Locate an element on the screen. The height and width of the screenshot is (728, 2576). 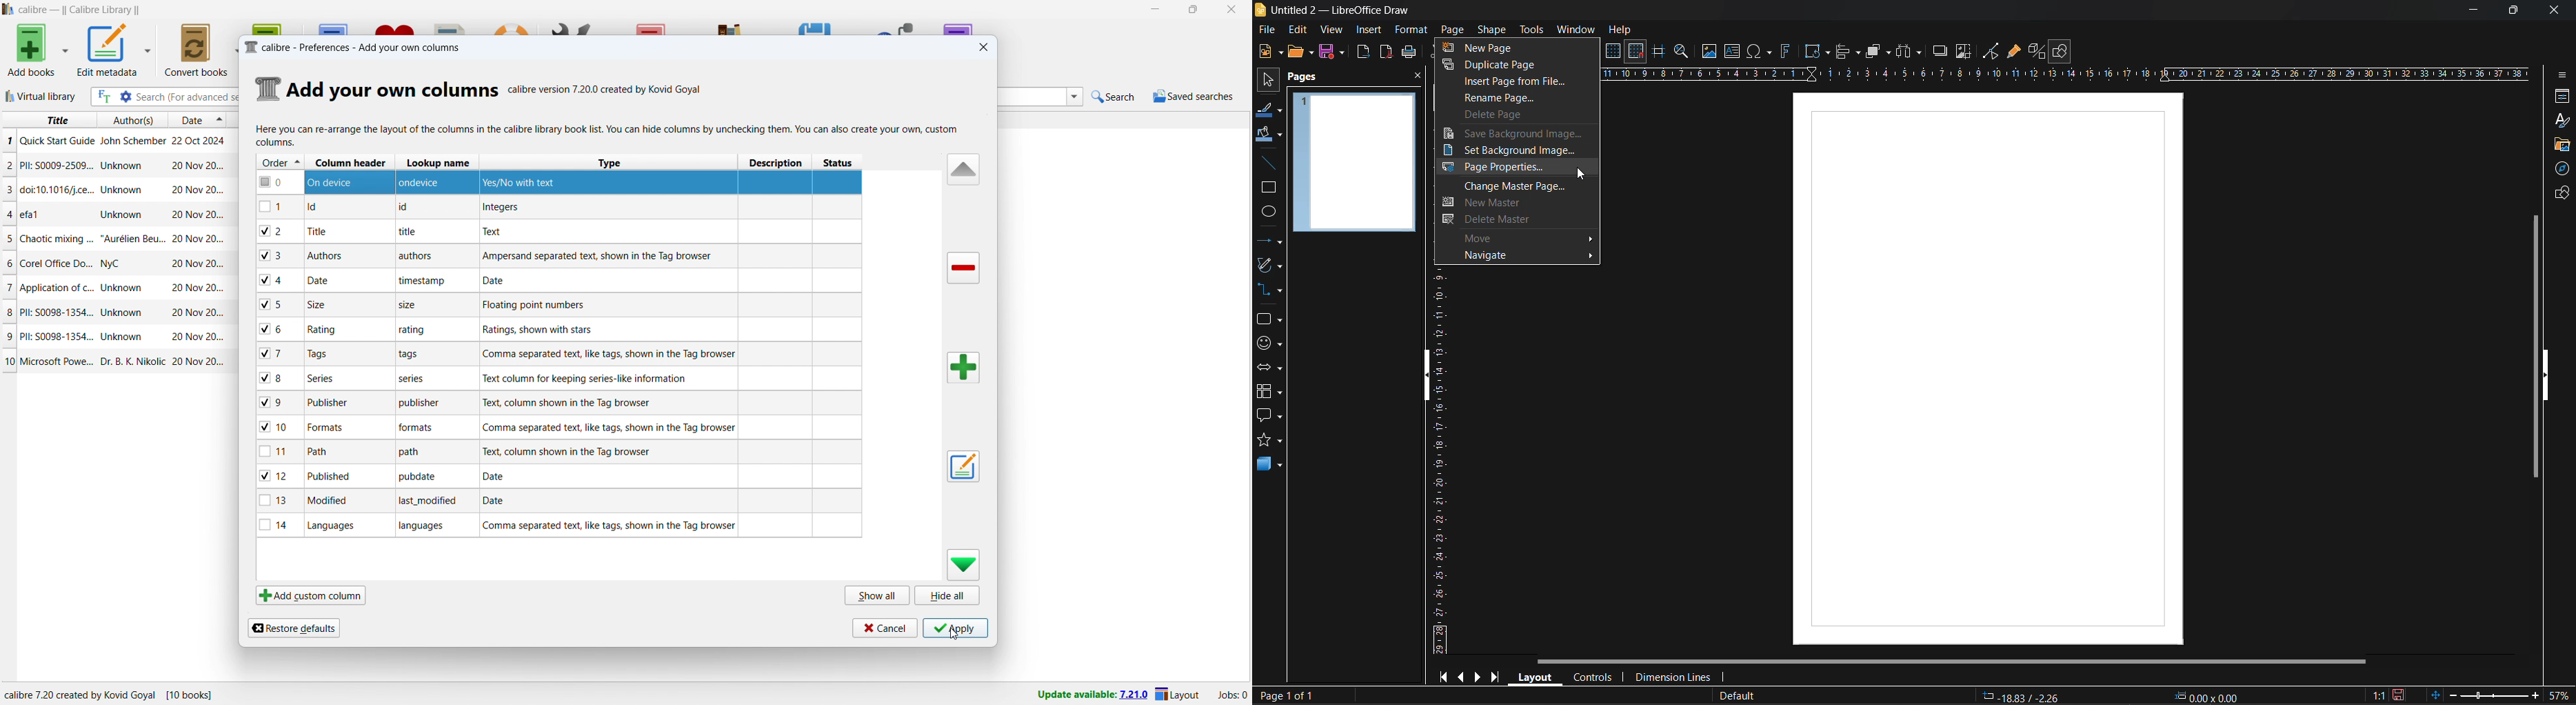
move column up is located at coordinates (962, 169).